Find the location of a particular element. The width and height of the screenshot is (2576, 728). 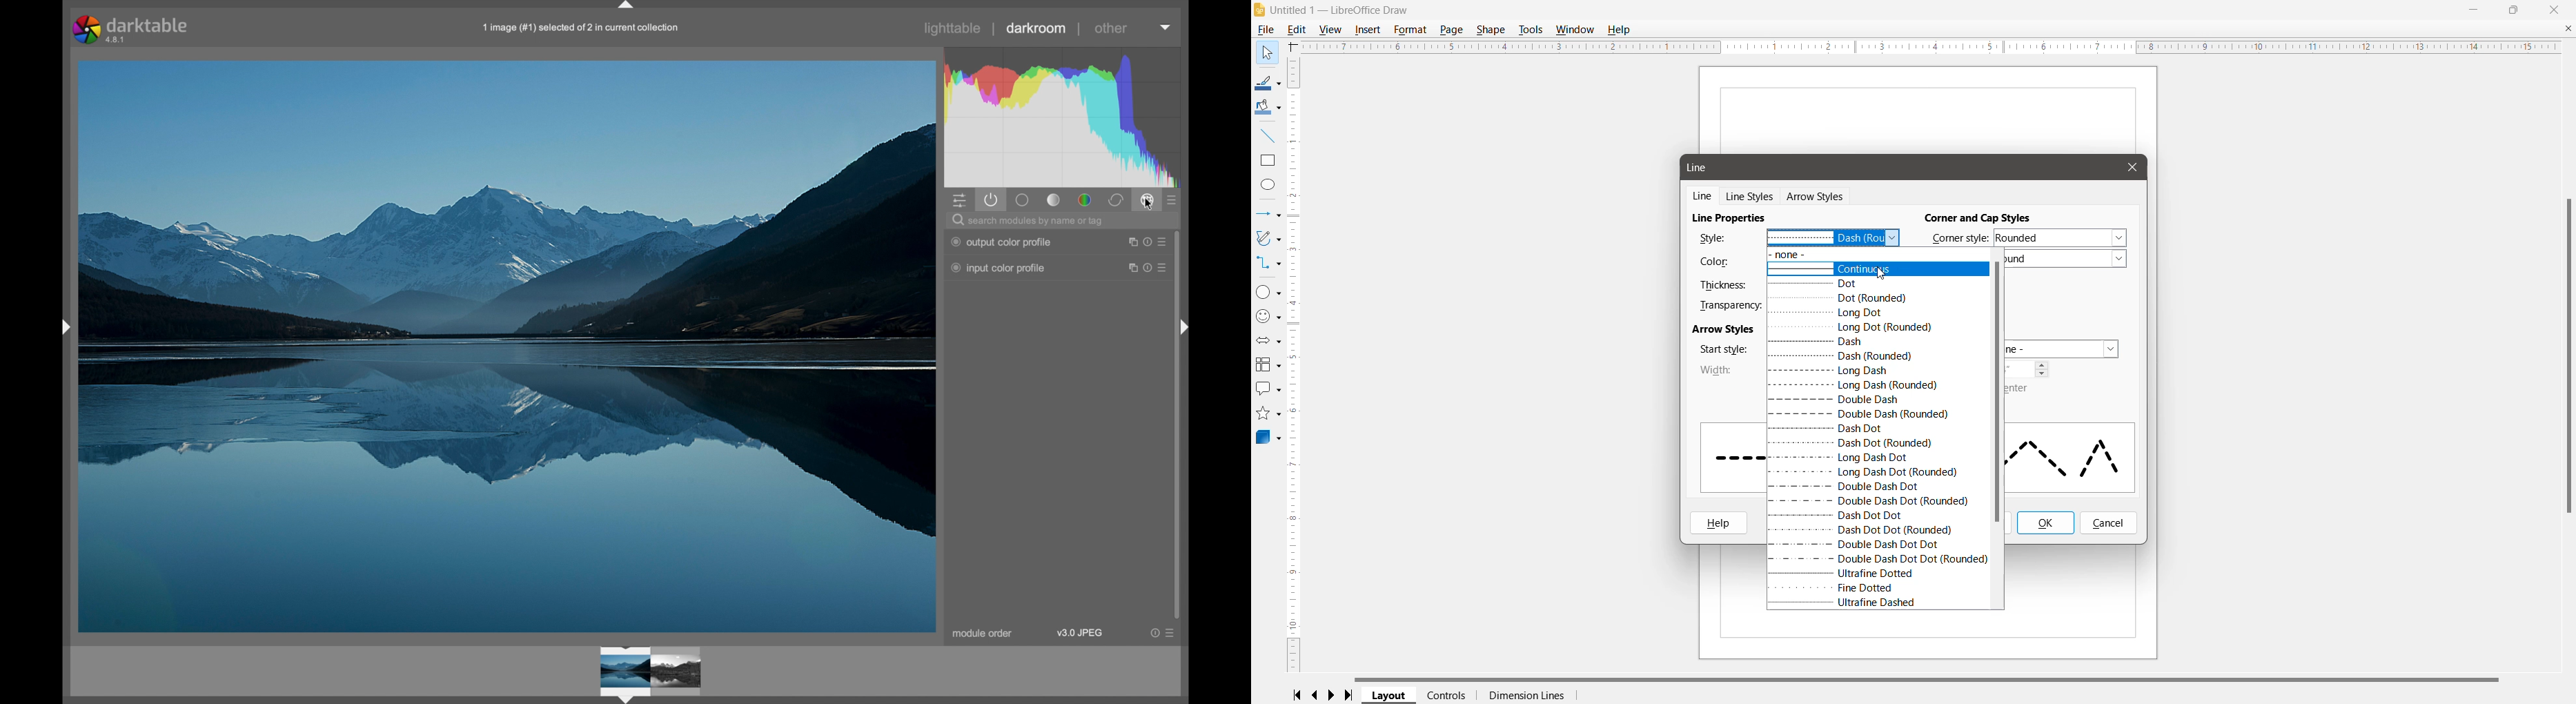

Help is located at coordinates (1620, 29).